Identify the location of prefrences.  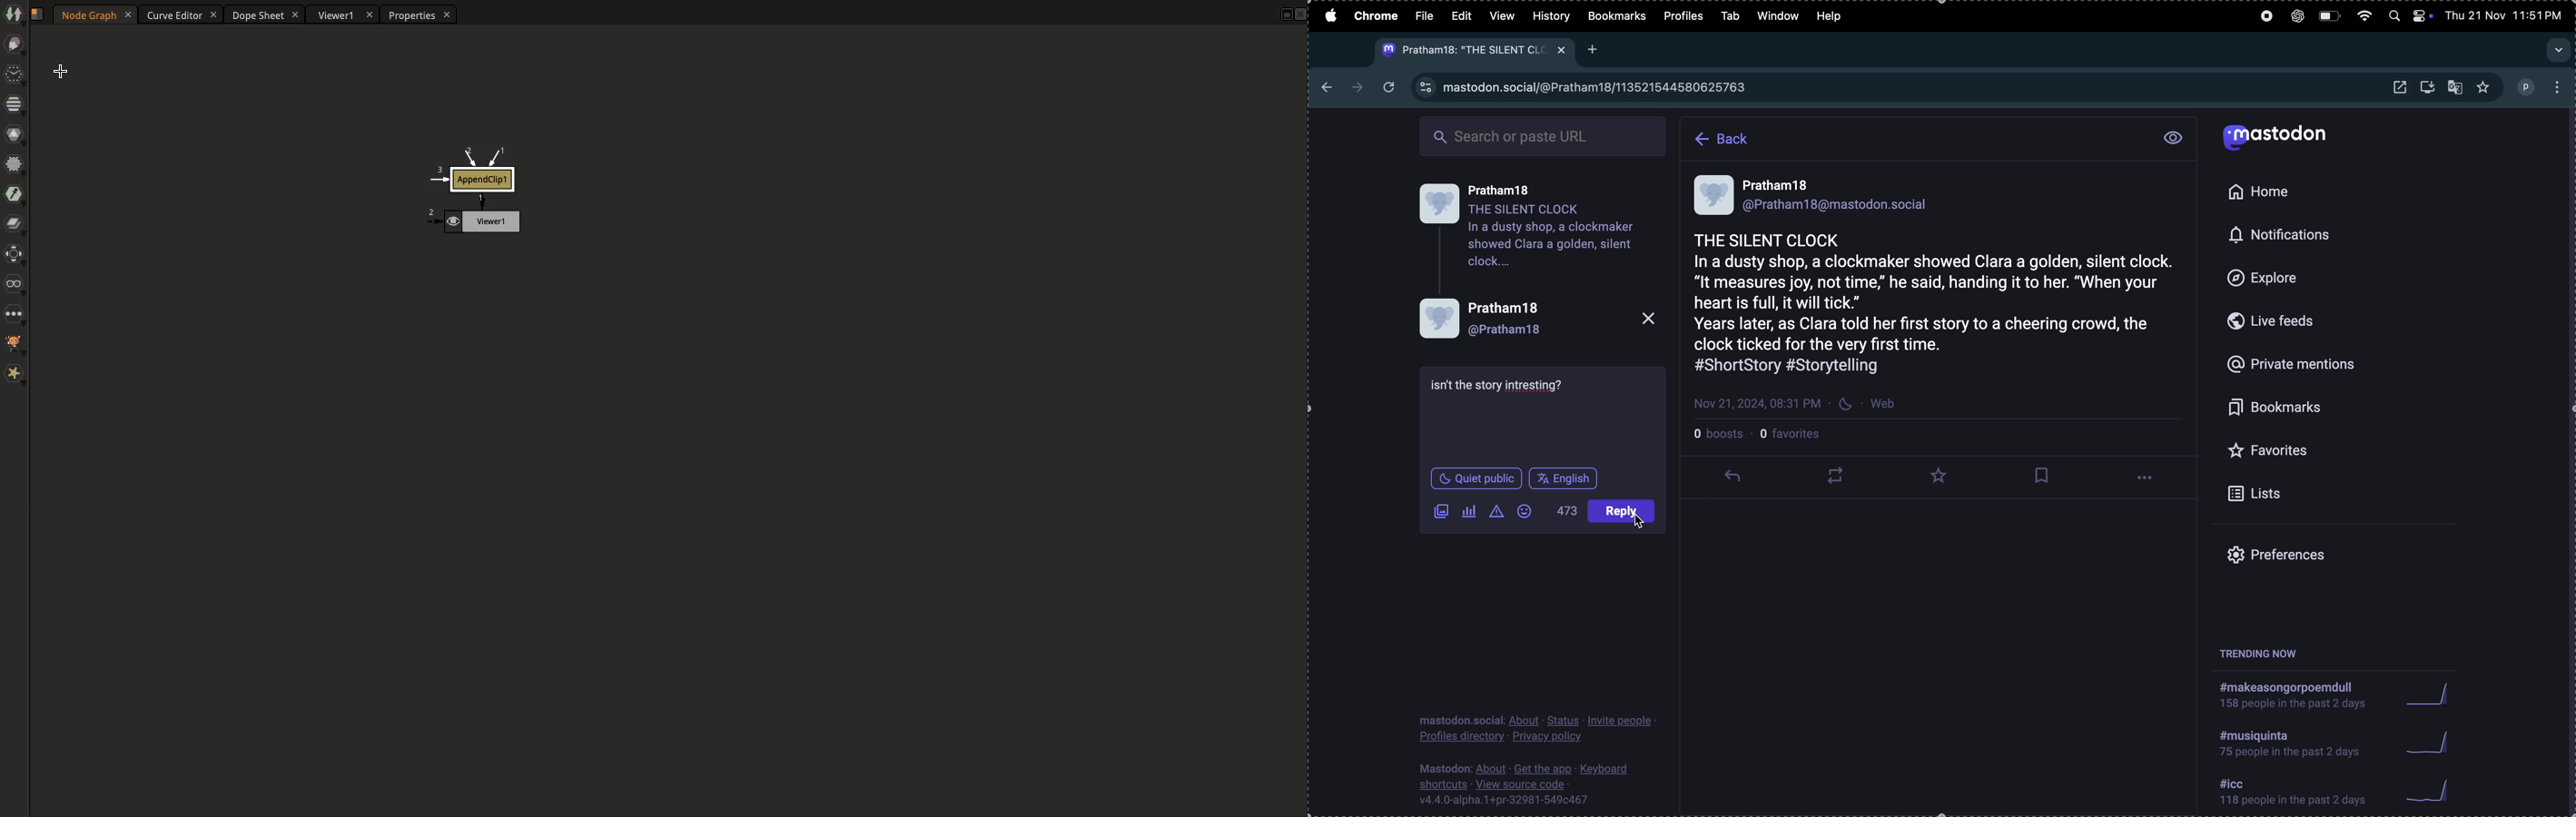
(2302, 556).